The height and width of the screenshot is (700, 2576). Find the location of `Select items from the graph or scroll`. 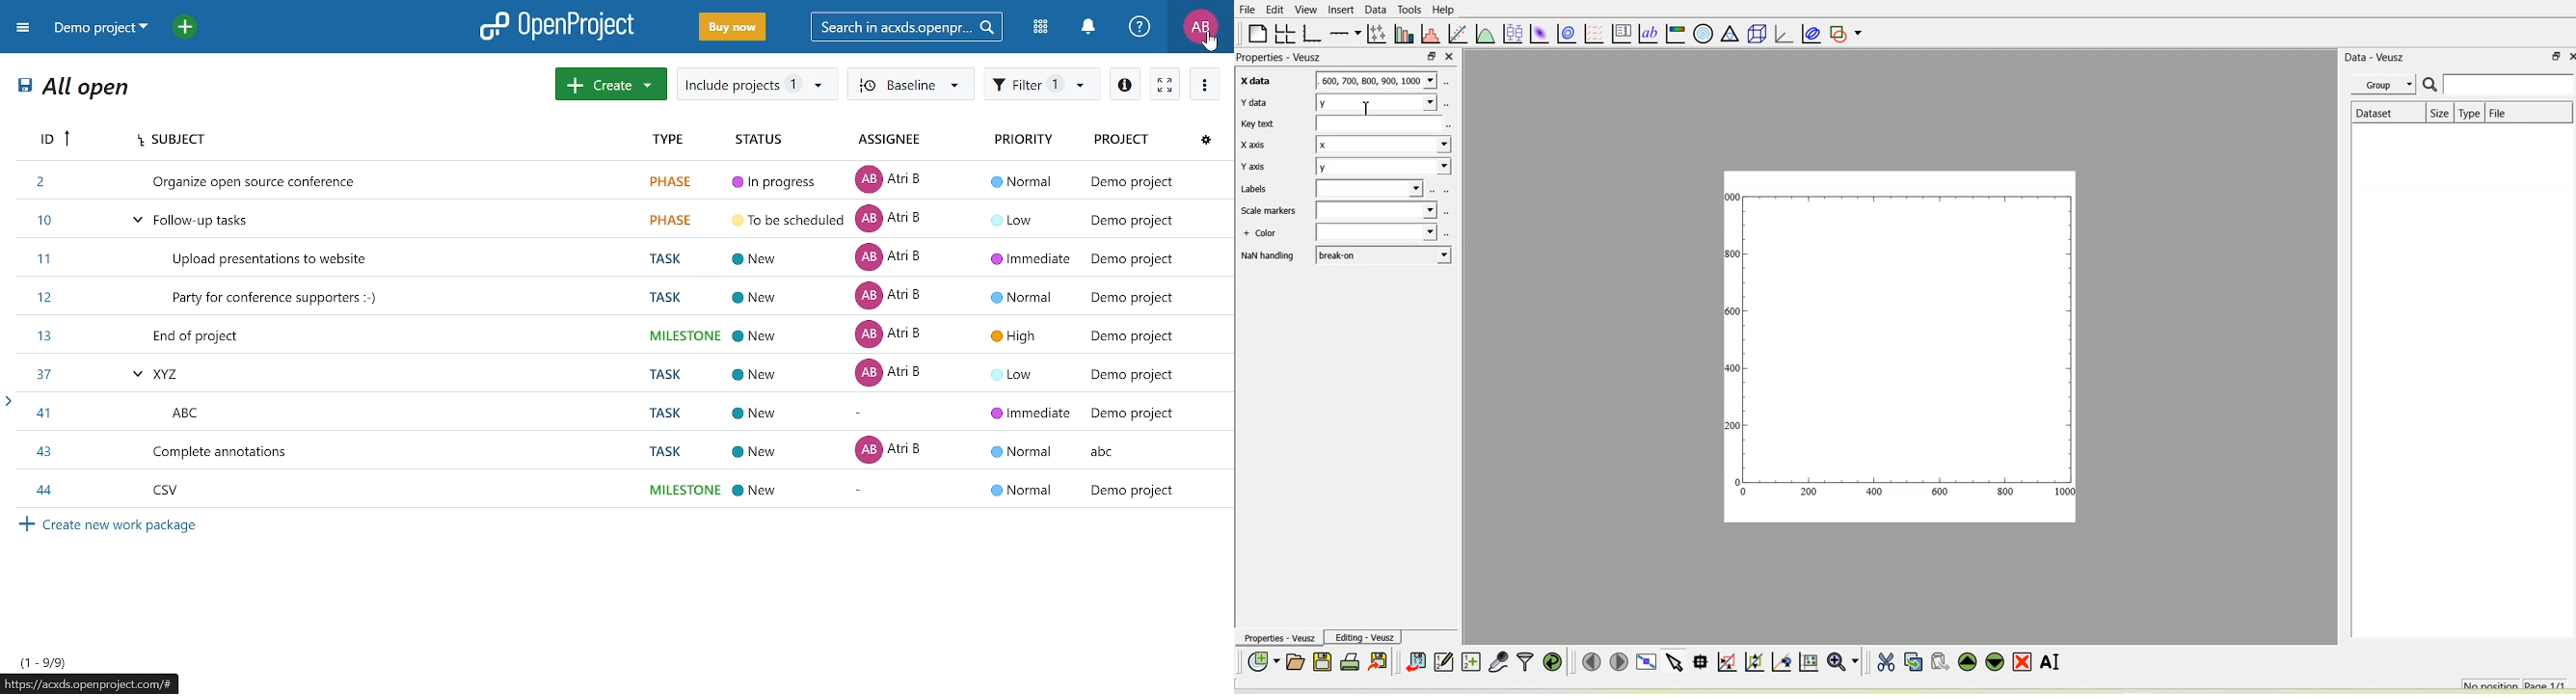

Select items from the graph or scroll is located at coordinates (1675, 662).